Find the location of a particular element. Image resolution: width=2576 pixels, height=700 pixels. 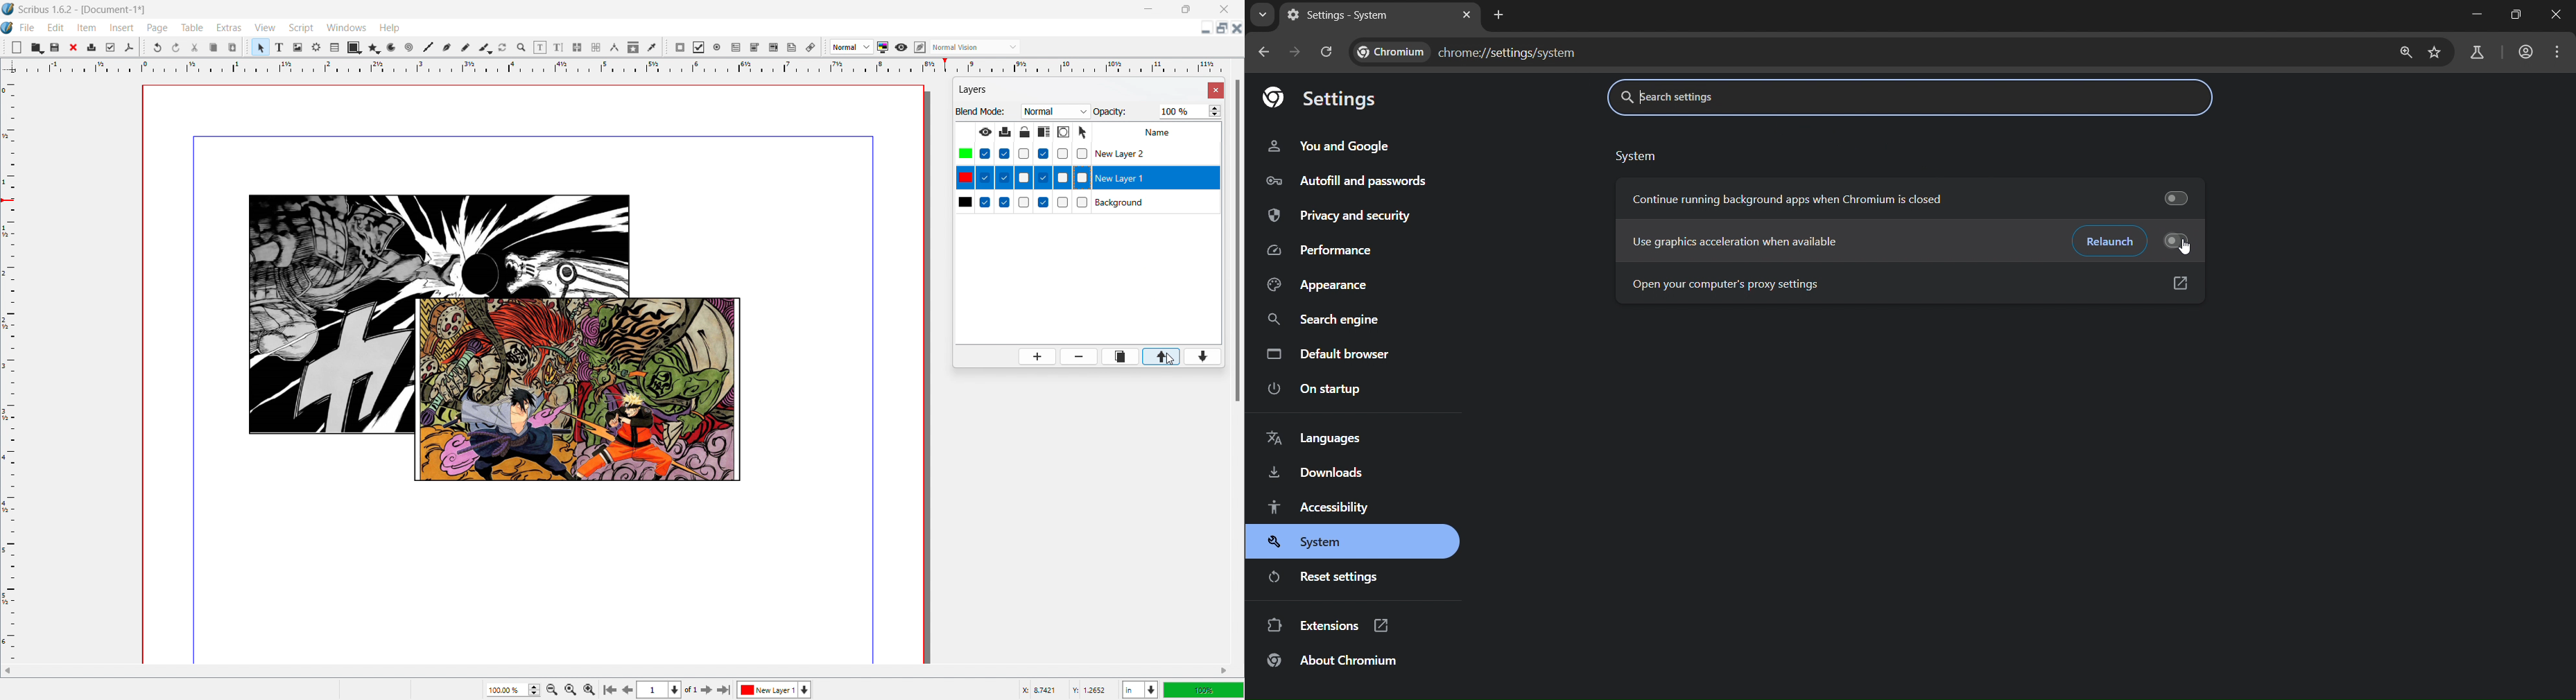

freehand line is located at coordinates (466, 48).